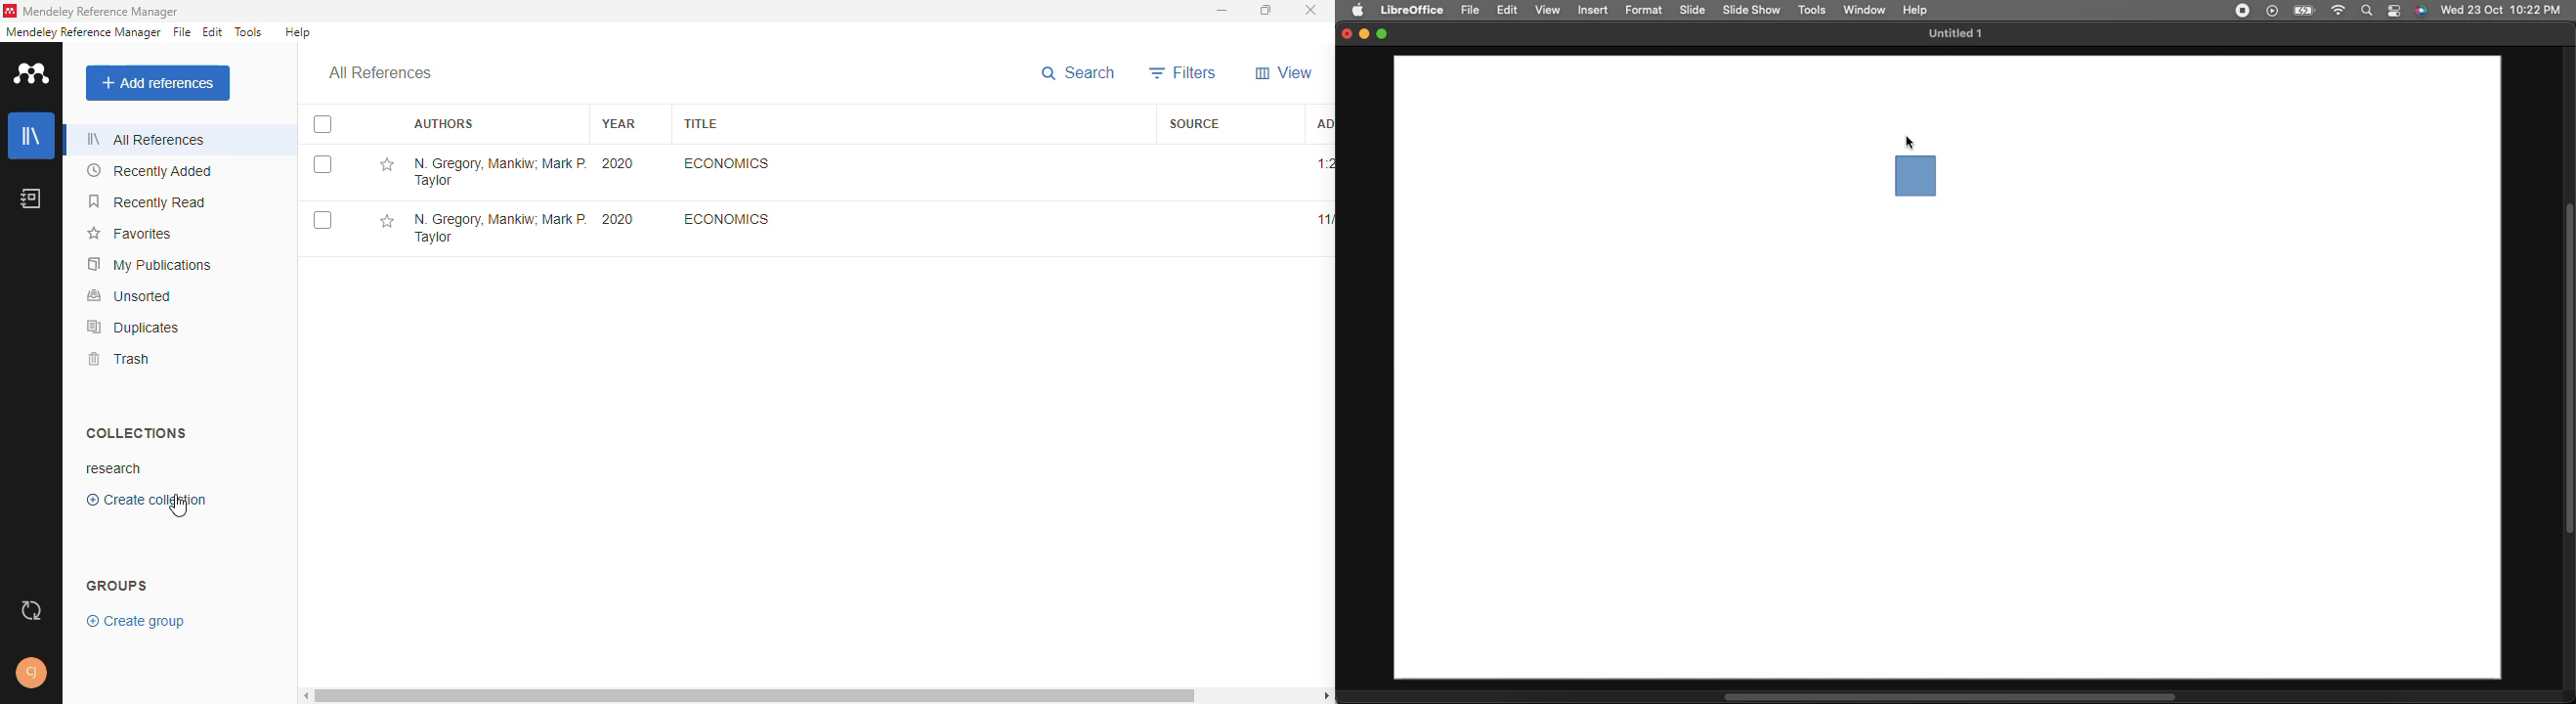 This screenshot has width=2576, height=728. Describe the element at coordinates (31, 198) in the screenshot. I see `notebook` at that location.